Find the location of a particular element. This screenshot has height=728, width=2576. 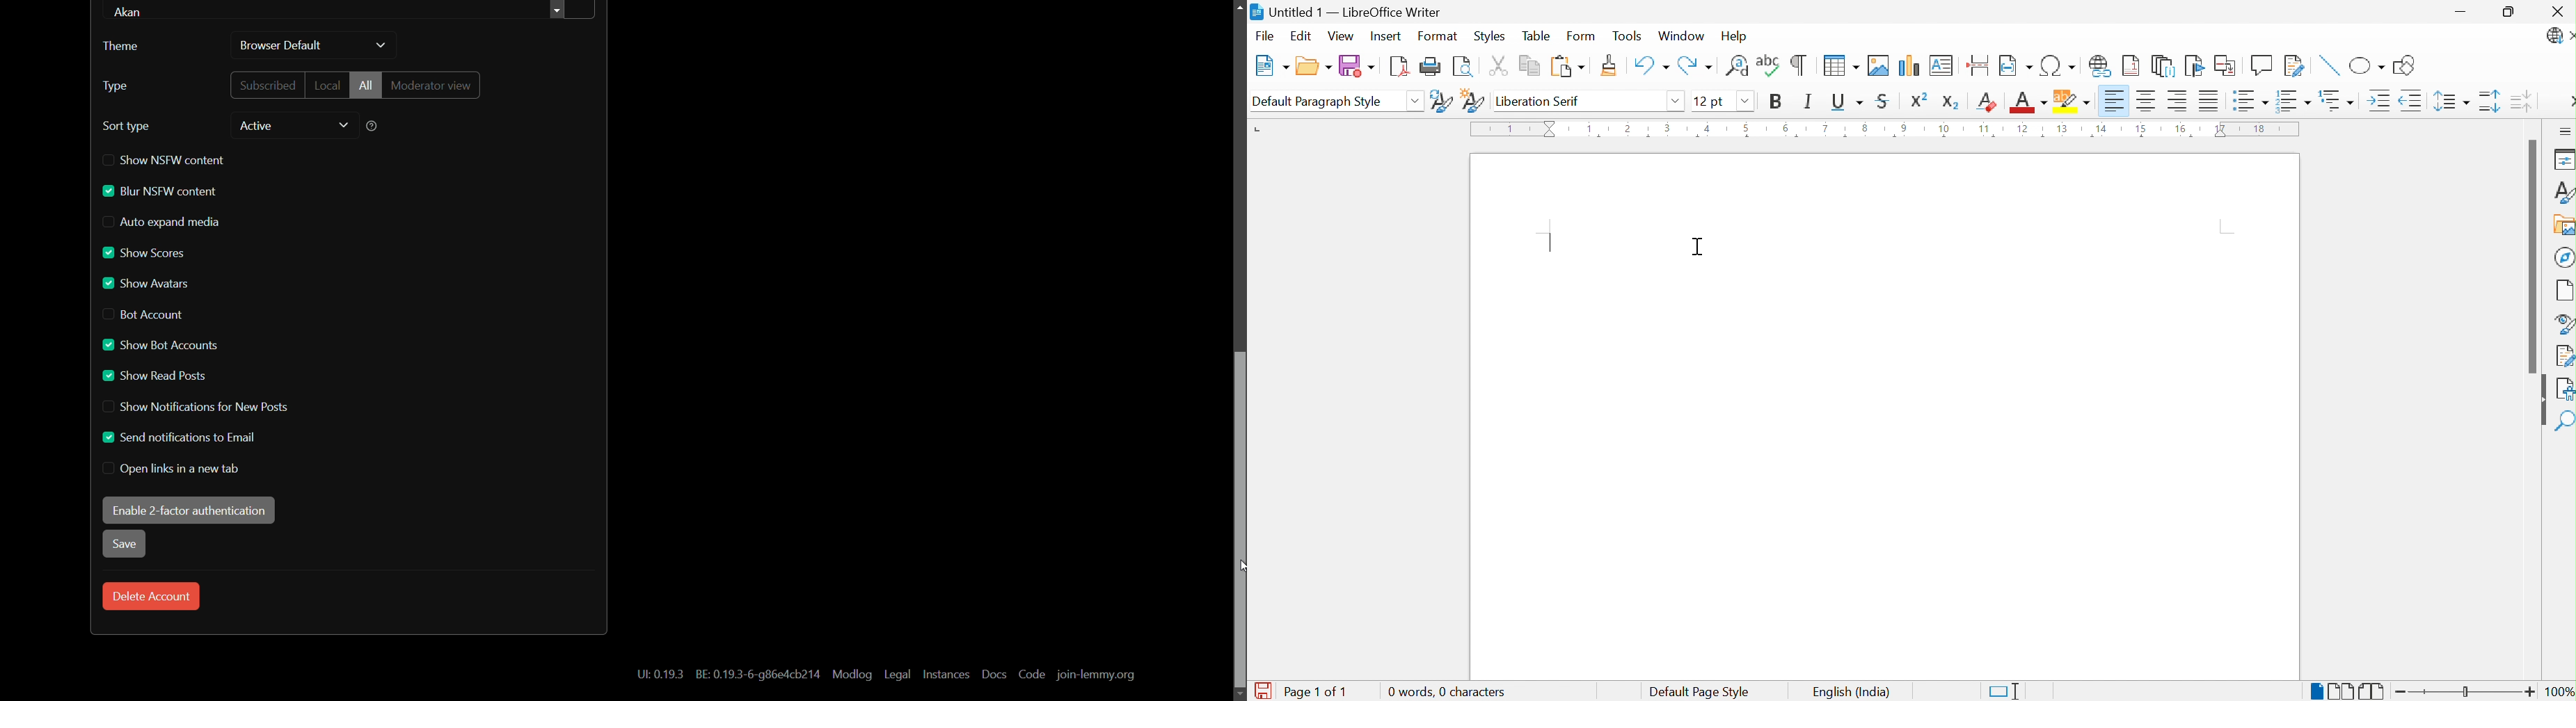

help is located at coordinates (372, 126).